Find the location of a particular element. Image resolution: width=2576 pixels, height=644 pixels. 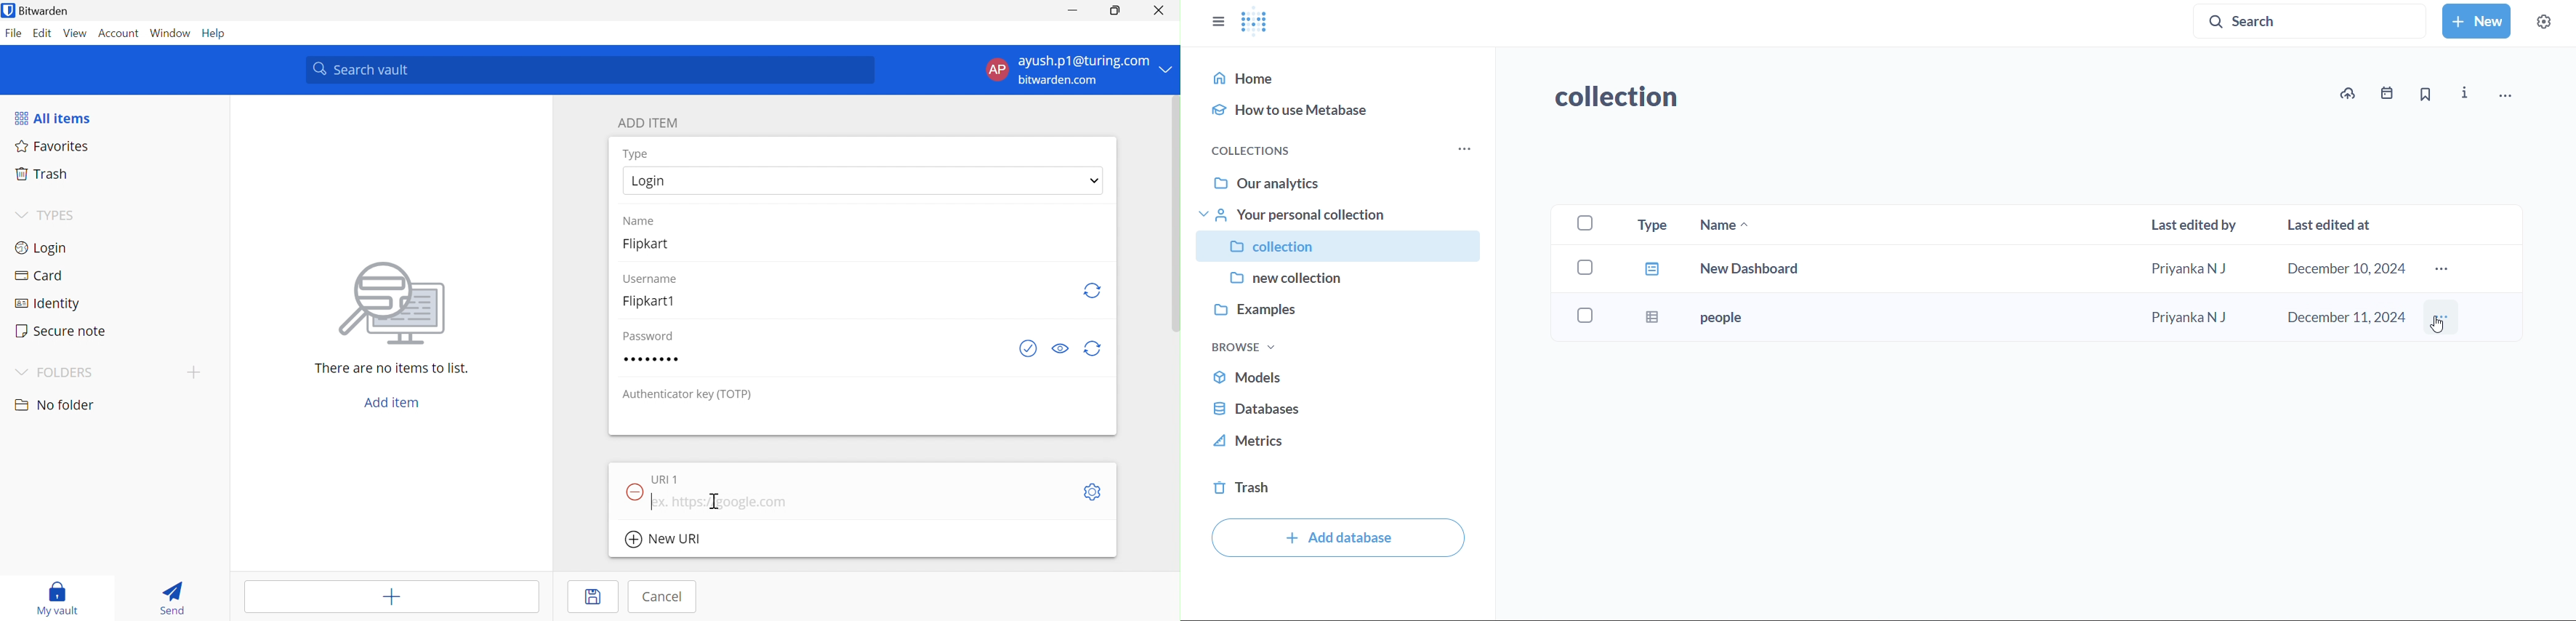

Favorites is located at coordinates (54, 147).